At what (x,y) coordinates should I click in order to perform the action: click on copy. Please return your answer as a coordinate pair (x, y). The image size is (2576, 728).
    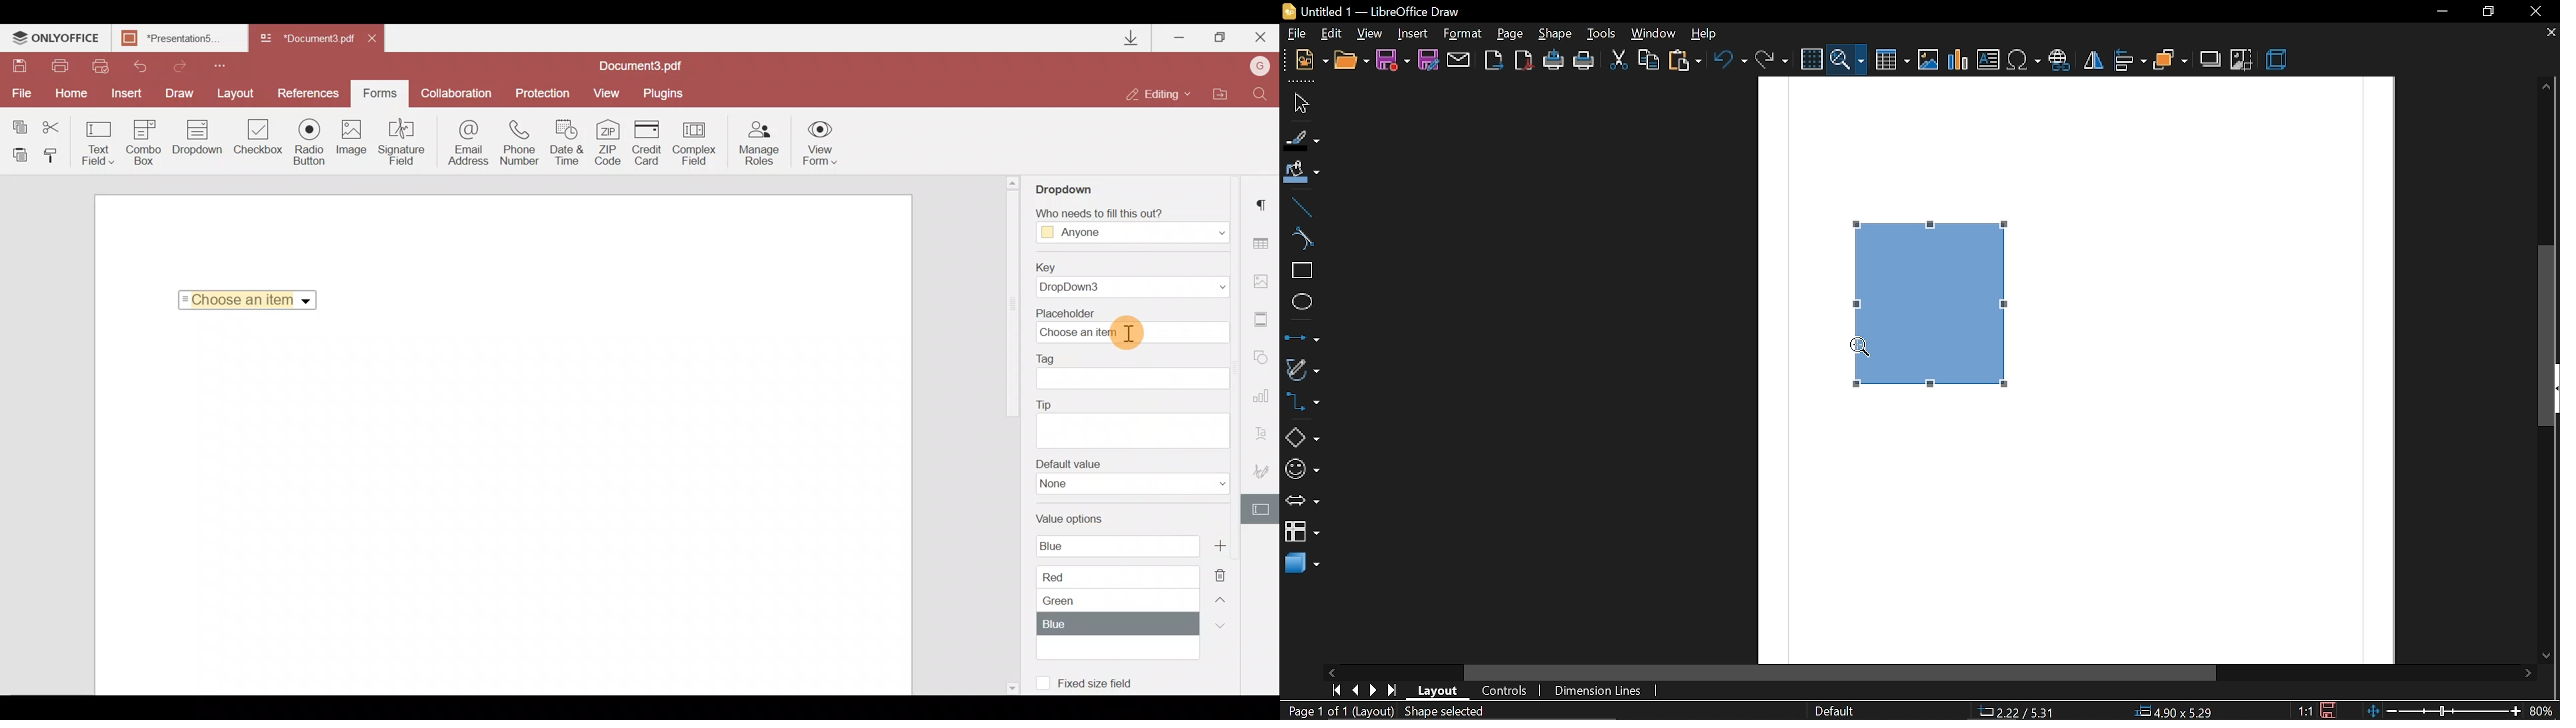
    Looking at the image, I should click on (1647, 61).